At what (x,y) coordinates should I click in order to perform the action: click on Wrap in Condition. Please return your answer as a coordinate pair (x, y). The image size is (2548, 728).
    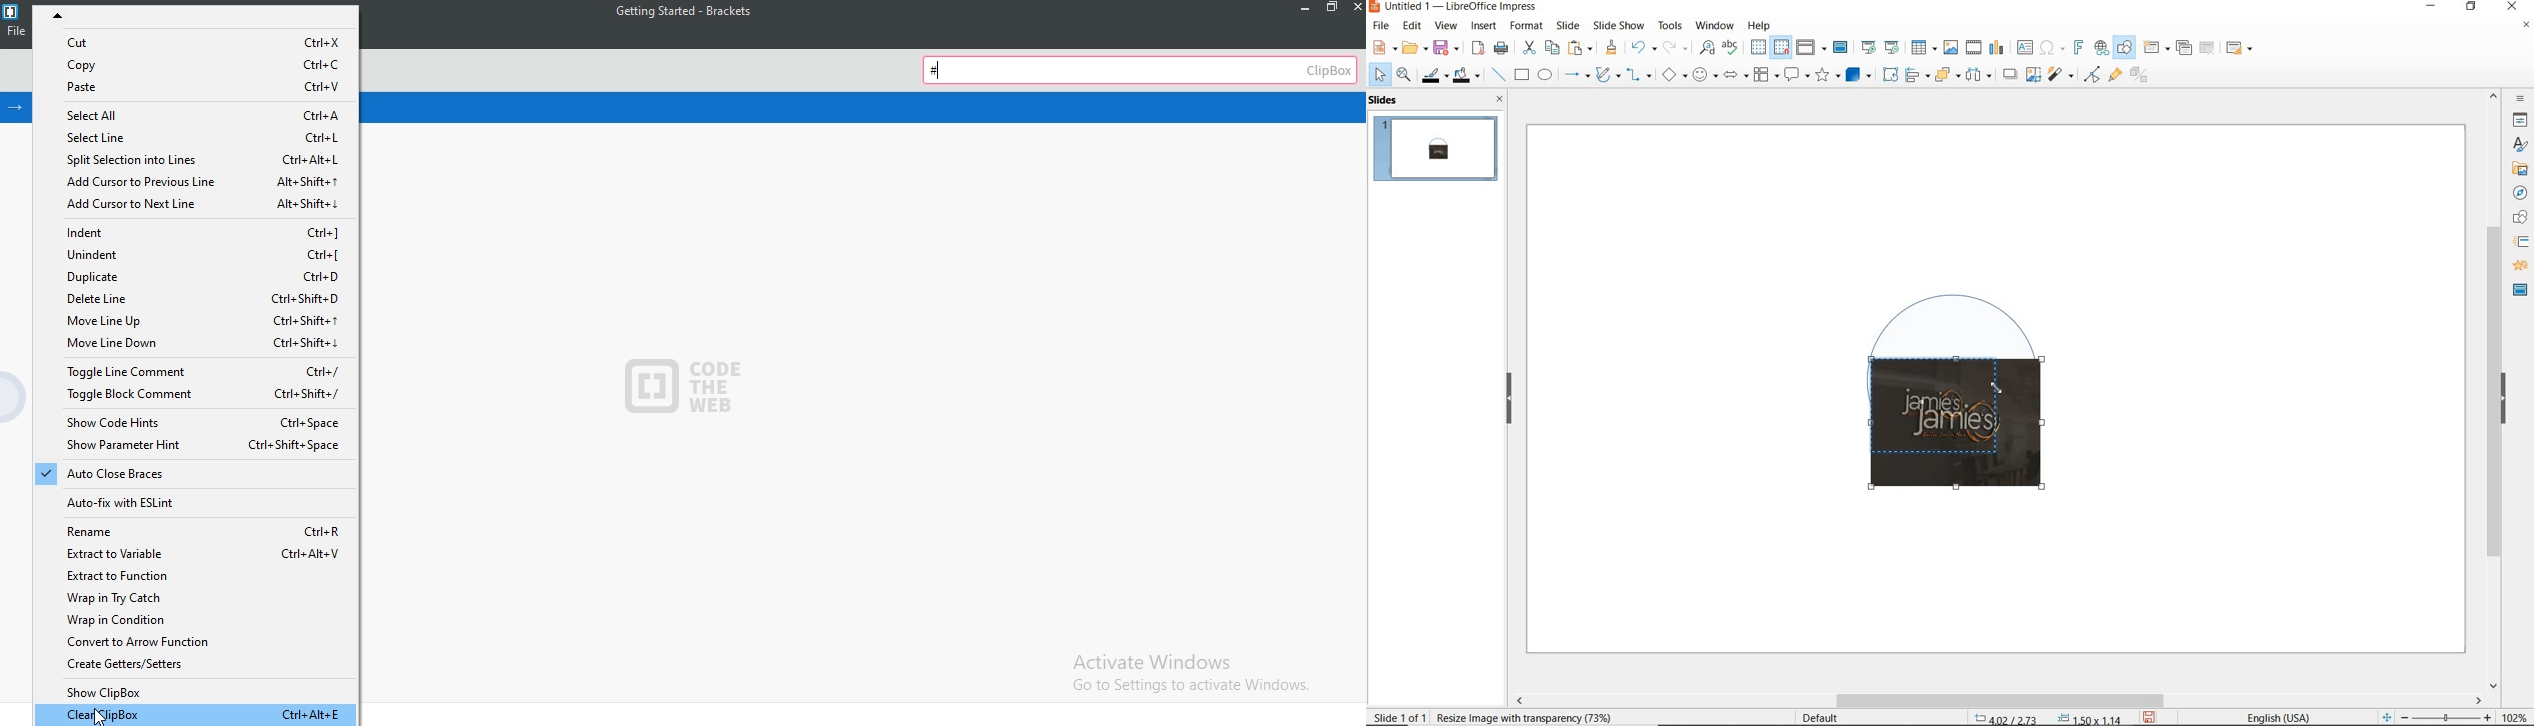
    Looking at the image, I should click on (197, 620).